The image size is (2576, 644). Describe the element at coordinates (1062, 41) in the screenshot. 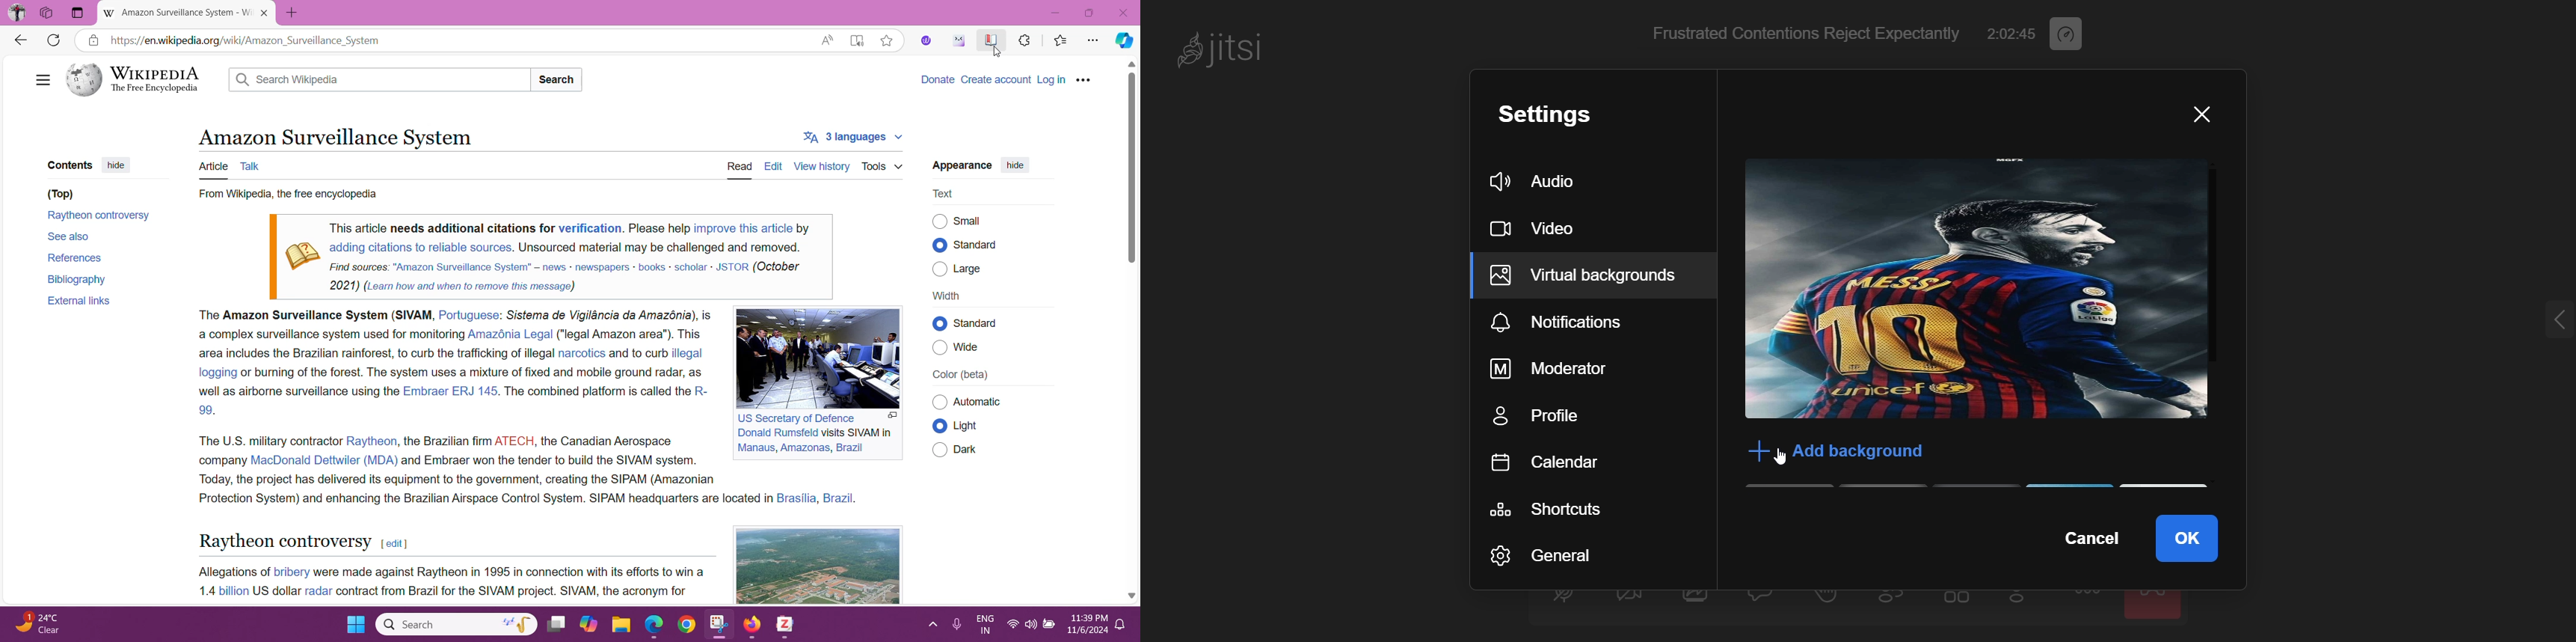

I see `Favorites` at that location.